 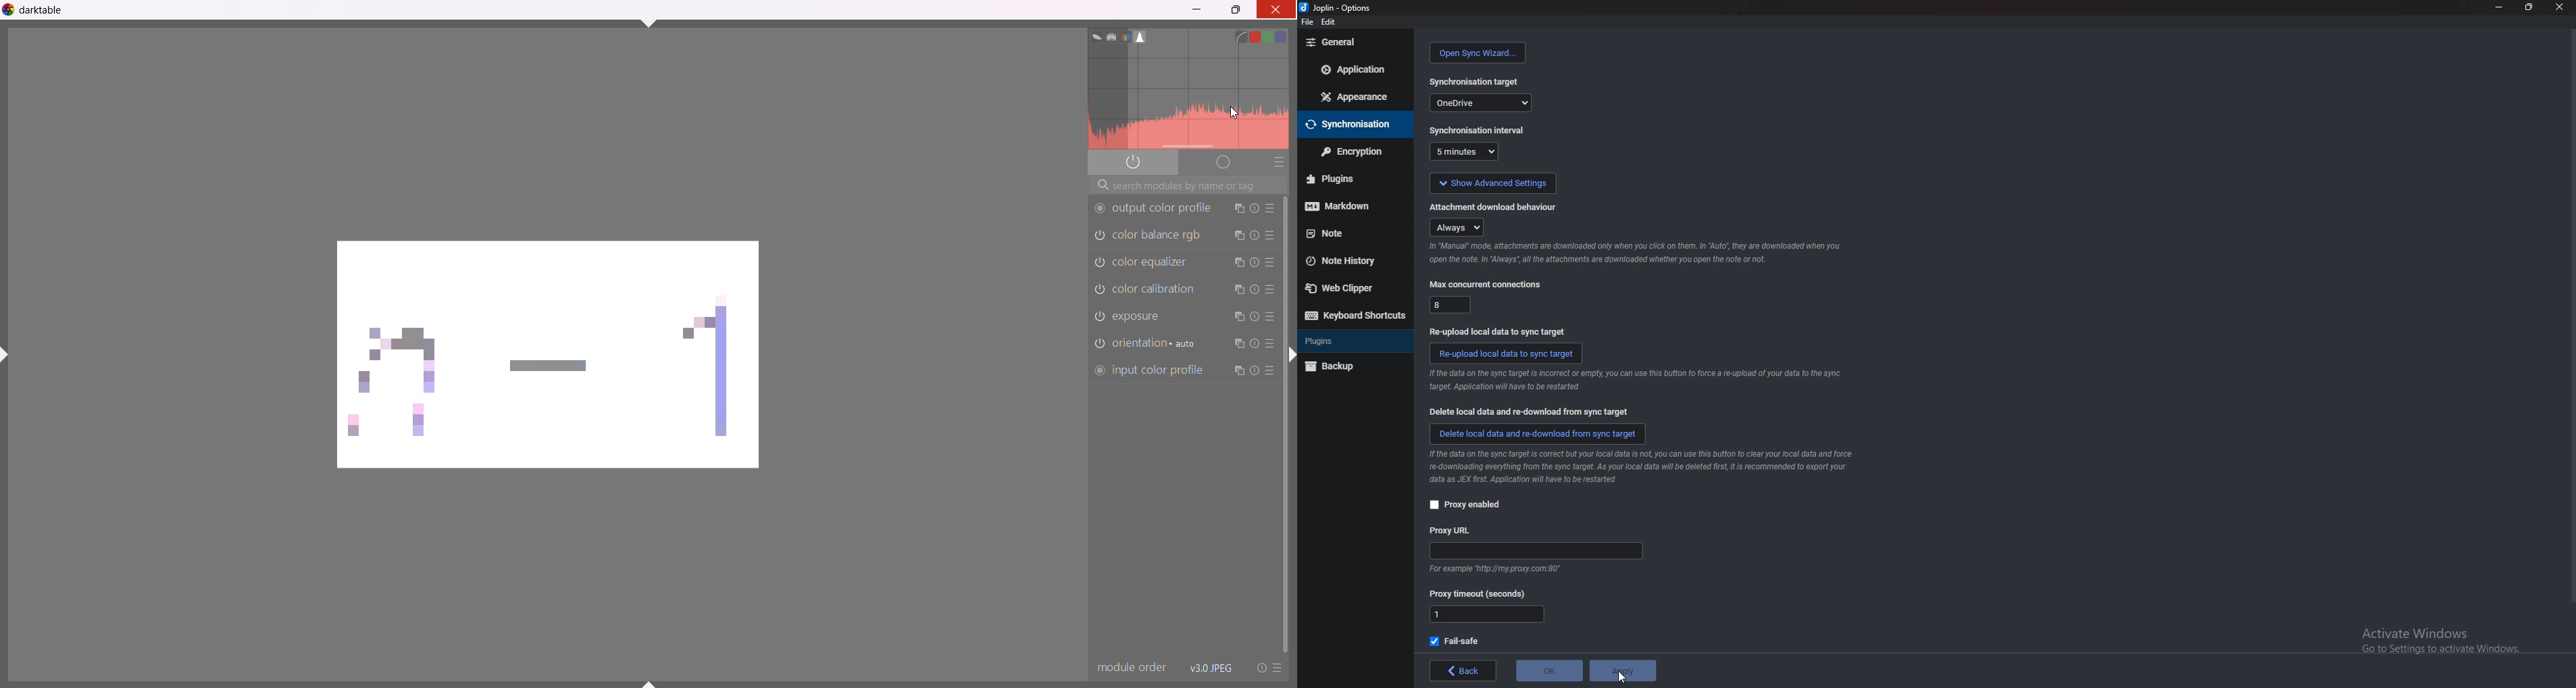 I want to click on synchronisation, so click(x=1352, y=125).